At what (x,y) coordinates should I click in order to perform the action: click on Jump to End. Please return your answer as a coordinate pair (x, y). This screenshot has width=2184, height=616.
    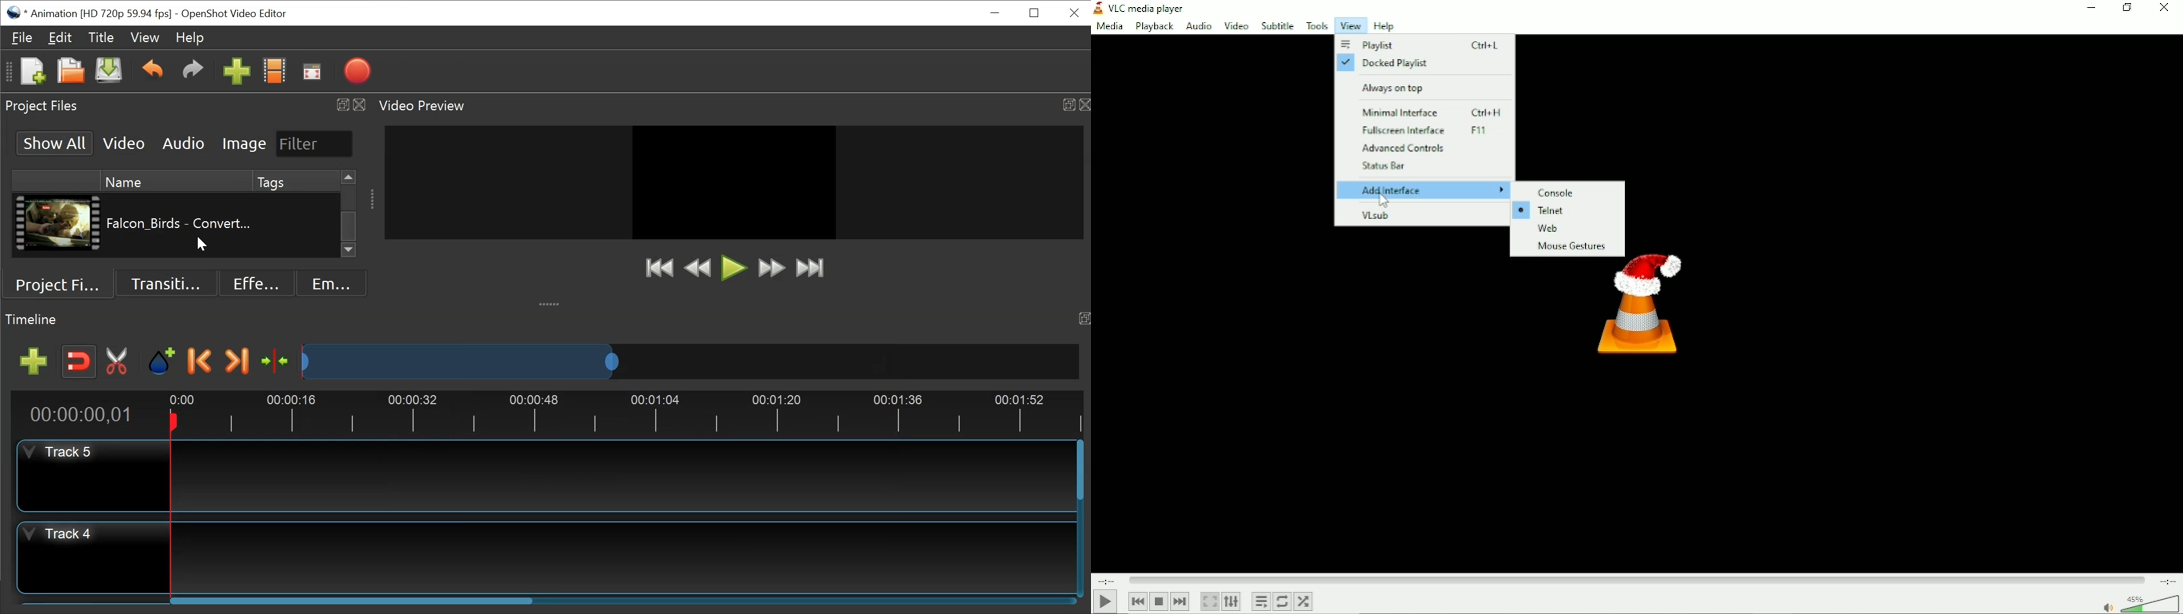
    Looking at the image, I should click on (810, 268).